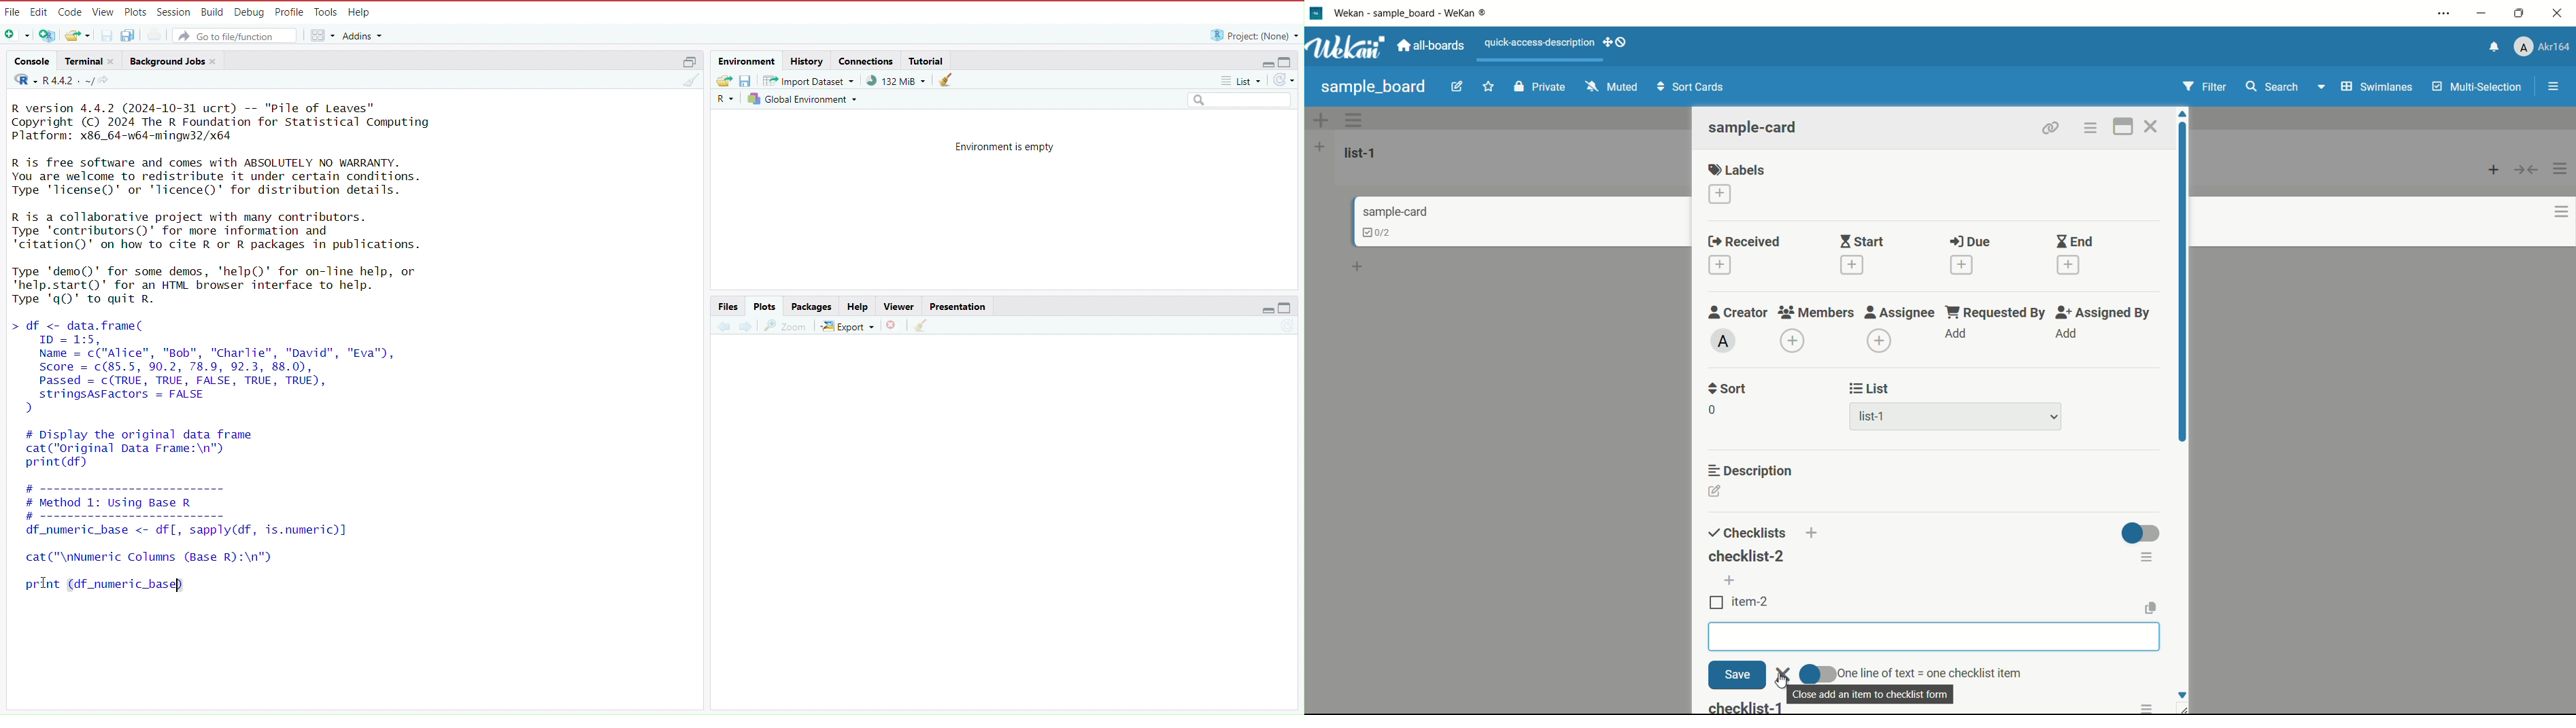 The height and width of the screenshot is (728, 2576). I want to click on New file, so click(16, 34).